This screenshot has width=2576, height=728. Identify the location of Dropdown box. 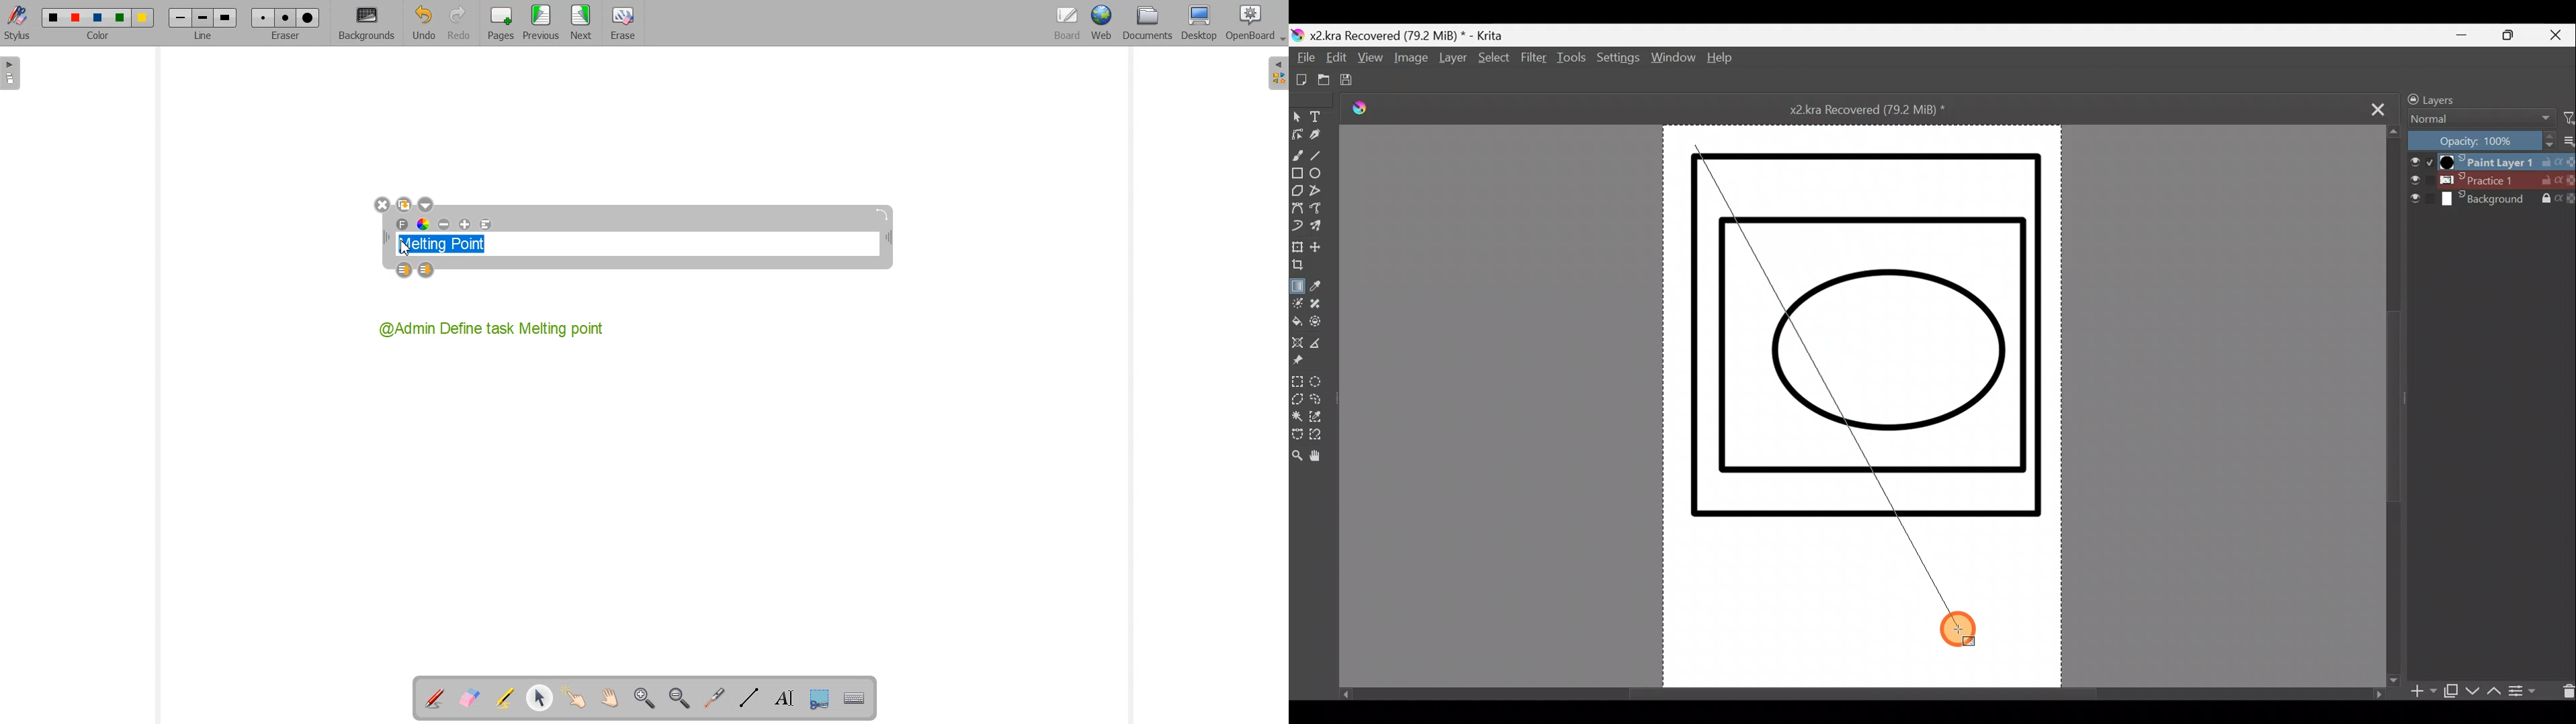
(1281, 41).